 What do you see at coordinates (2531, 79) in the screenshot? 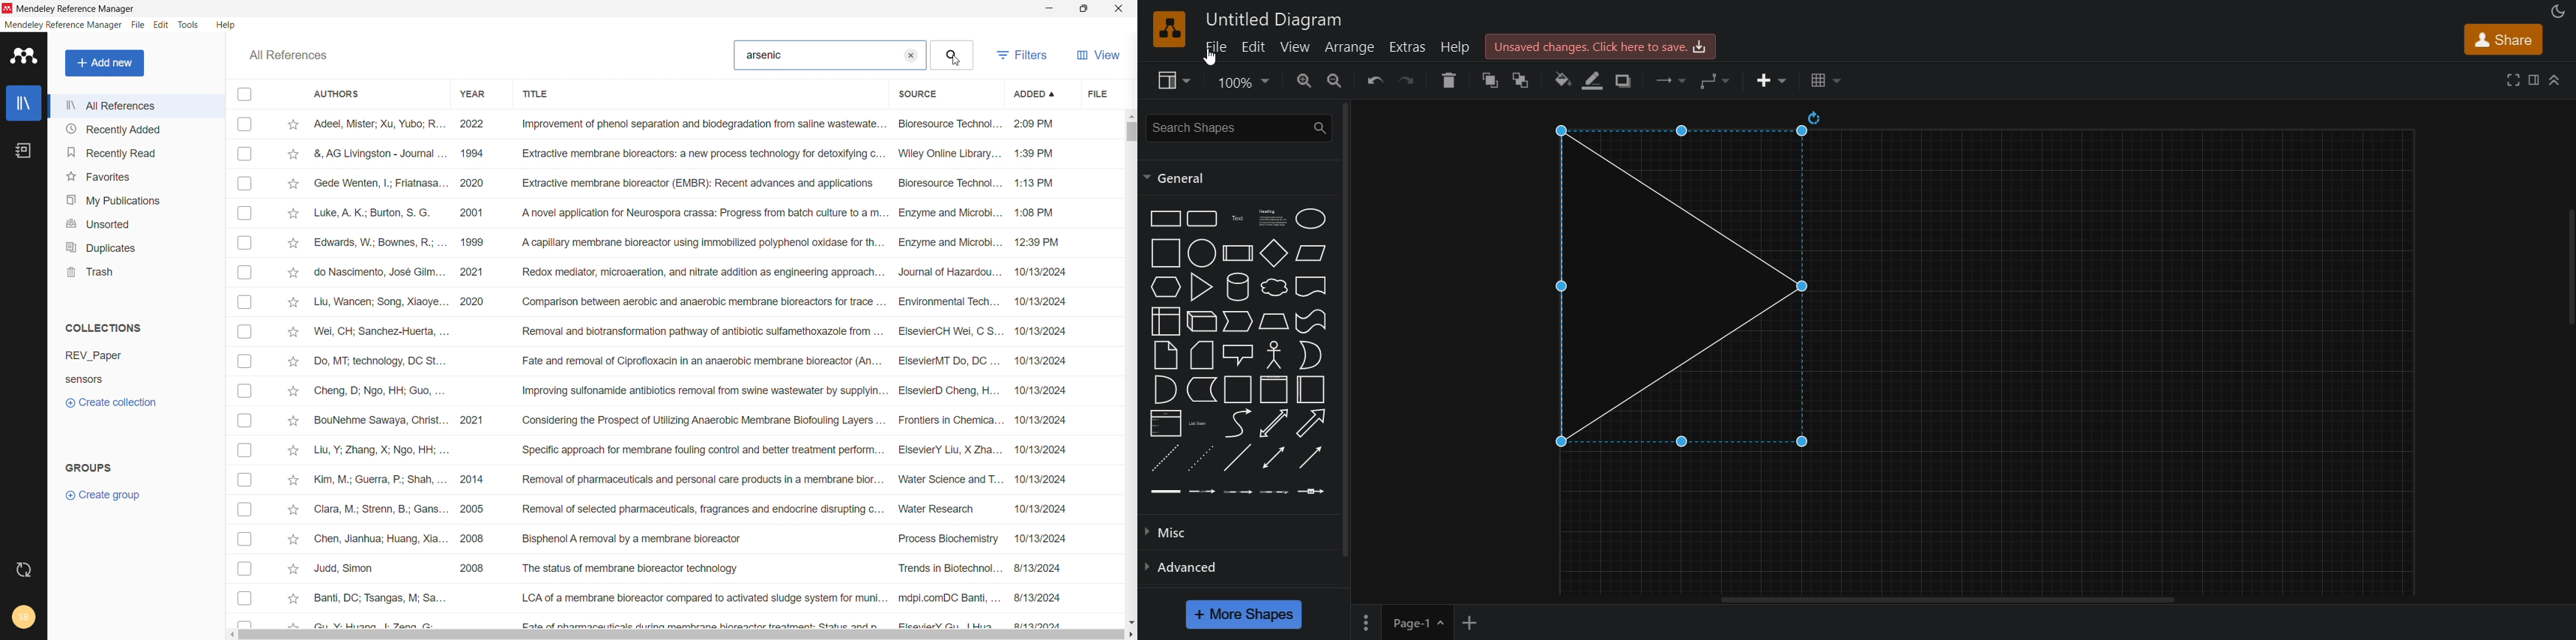
I see `format` at bounding box center [2531, 79].